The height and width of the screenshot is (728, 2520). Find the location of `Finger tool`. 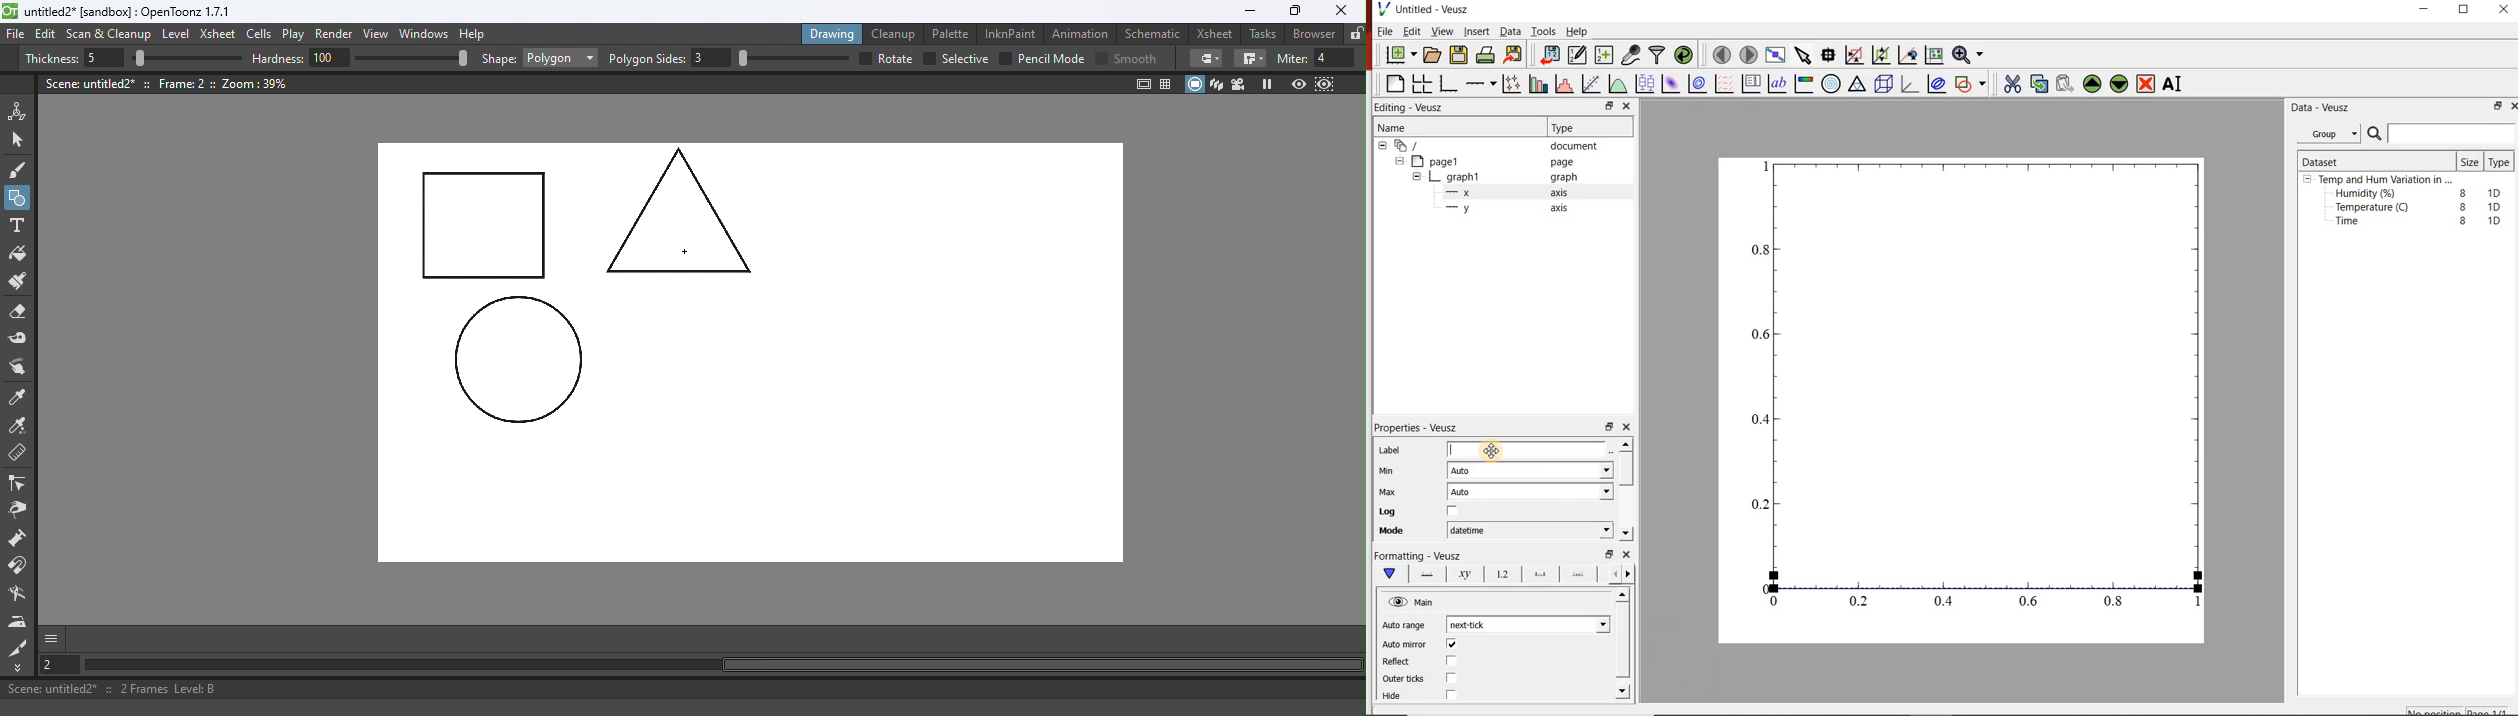

Finger tool is located at coordinates (18, 369).